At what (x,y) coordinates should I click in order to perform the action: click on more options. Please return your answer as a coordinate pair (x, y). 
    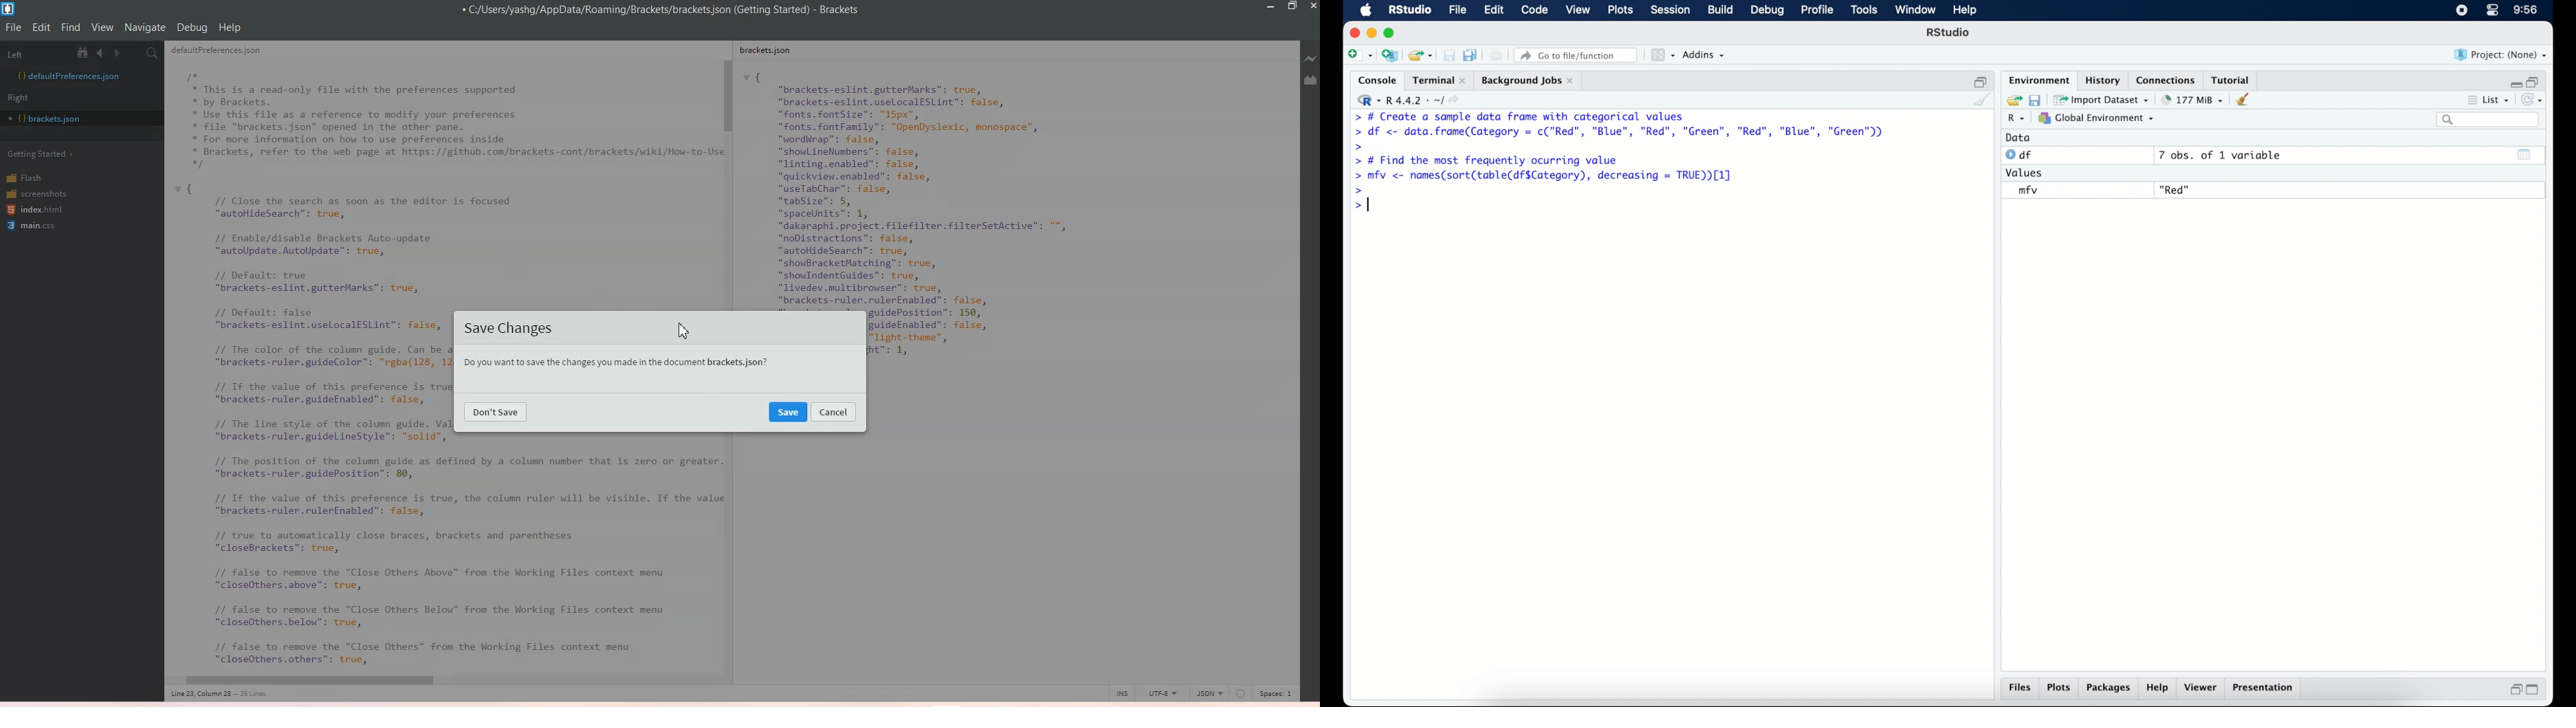
    Looking at the image, I should click on (2470, 99).